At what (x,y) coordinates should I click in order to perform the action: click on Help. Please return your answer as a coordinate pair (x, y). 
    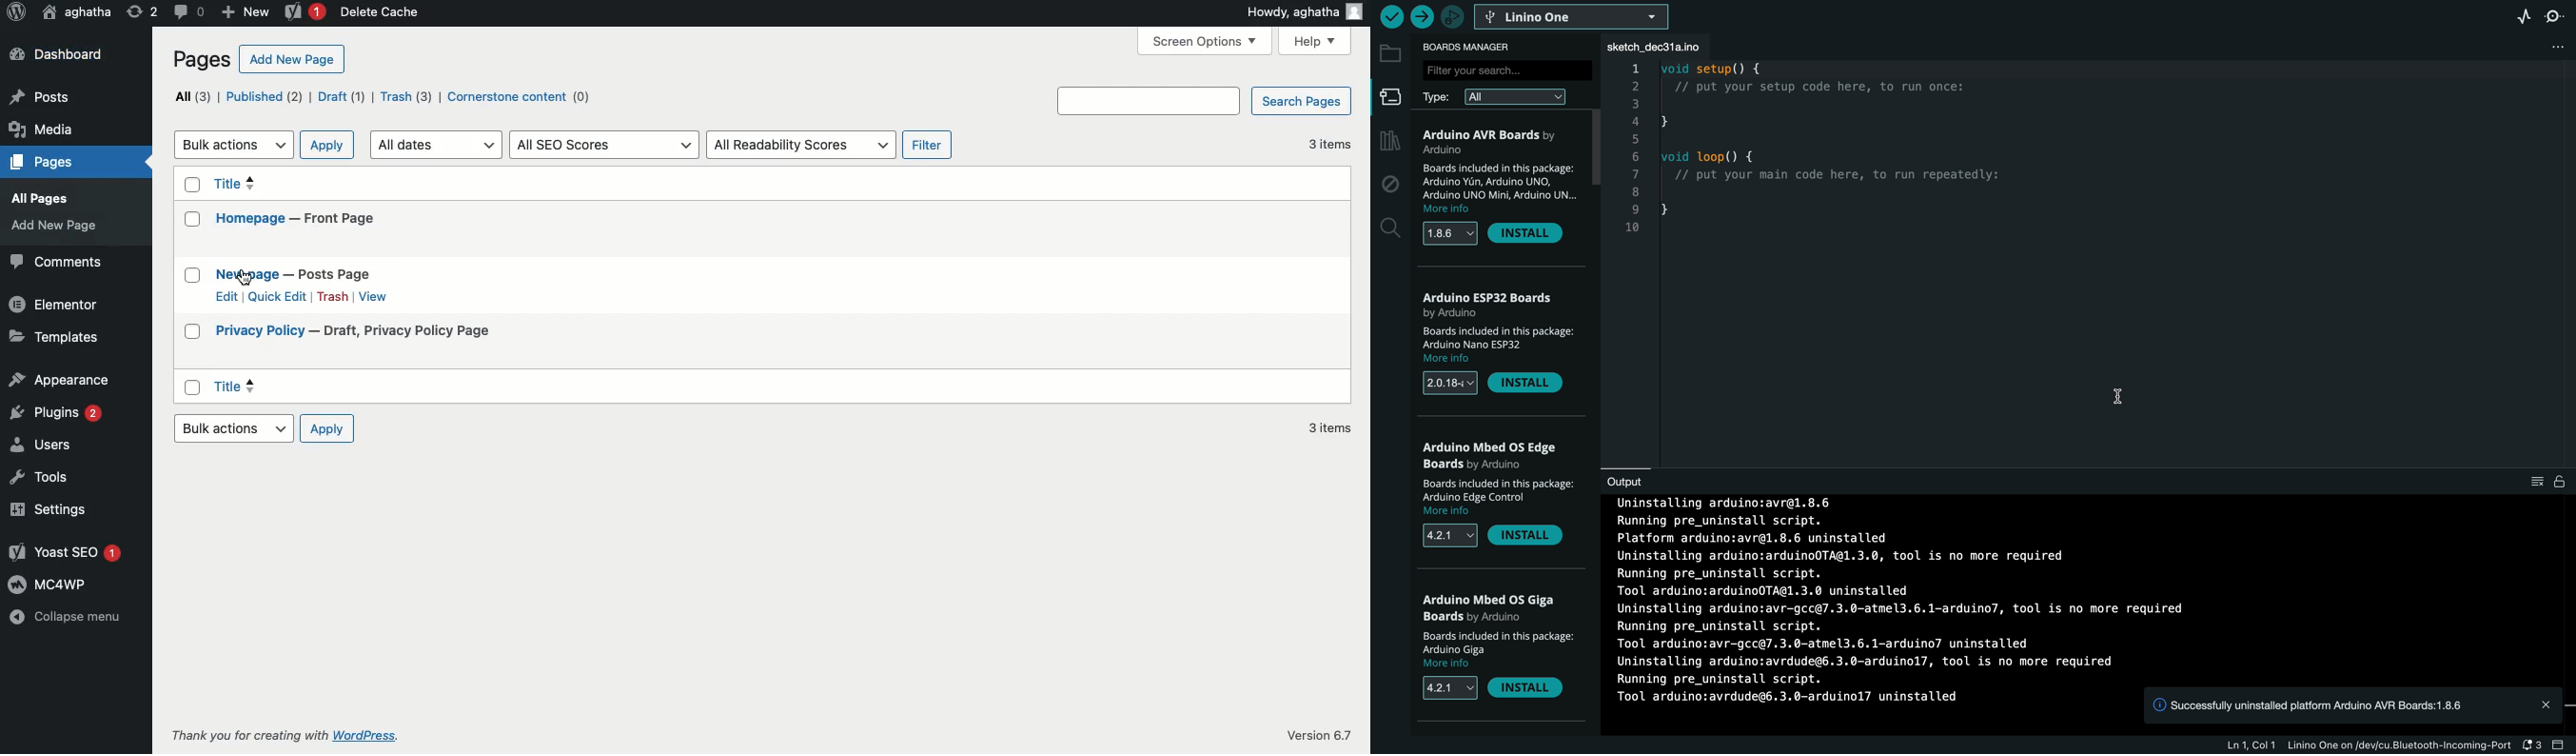
    Looking at the image, I should click on (1315, 41).